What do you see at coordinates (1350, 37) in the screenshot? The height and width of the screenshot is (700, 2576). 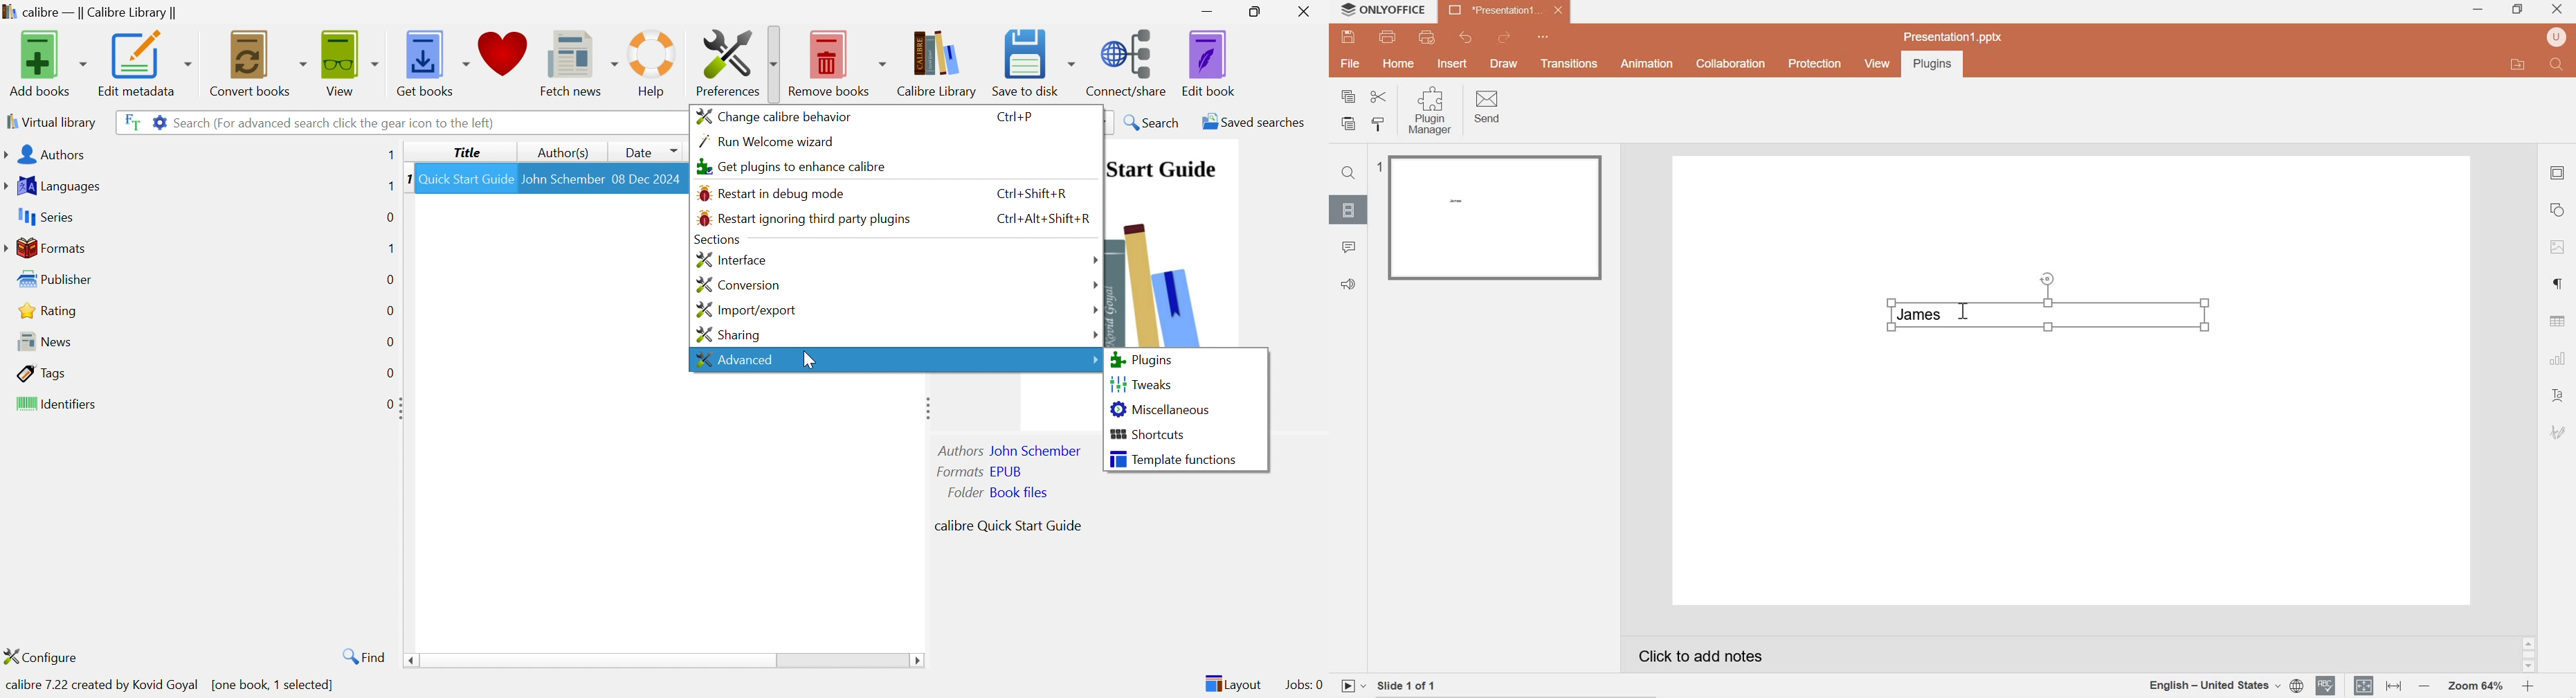 I see `save` at bounding box center [1350, 37].